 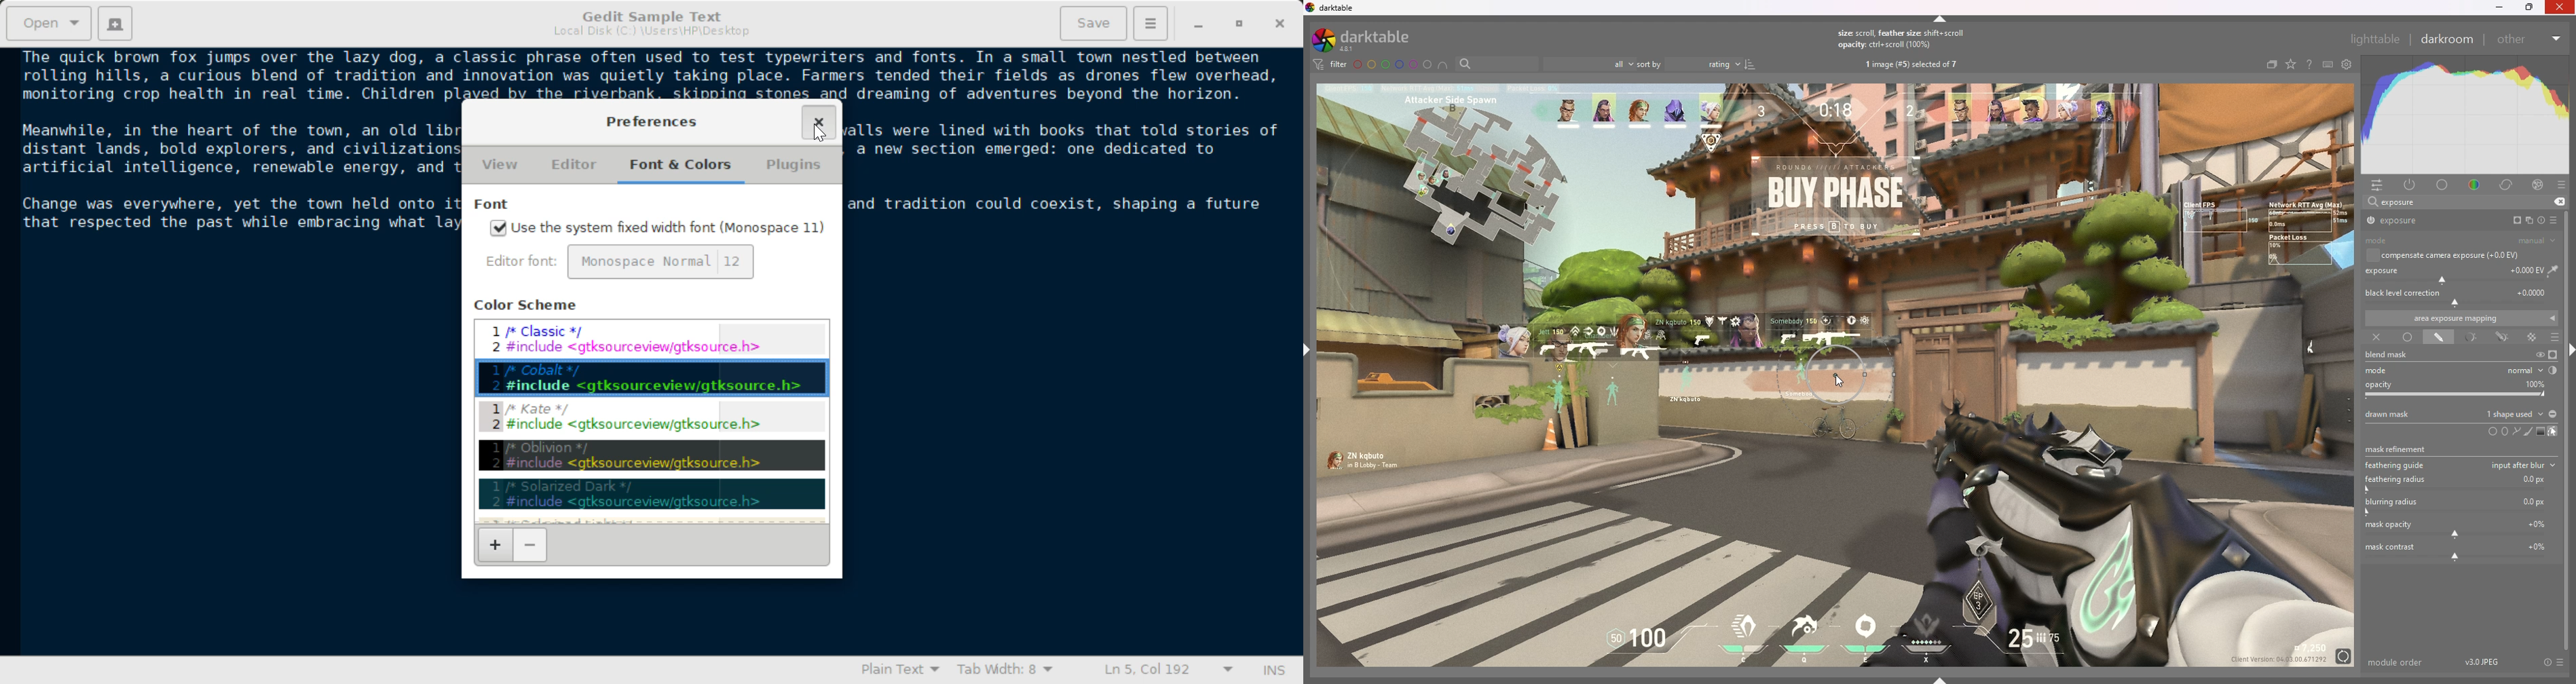 What do you see at coordinates (2526, 221) in the screenshot?
I see `multiple instances action` at bounding box center [2526, 221].